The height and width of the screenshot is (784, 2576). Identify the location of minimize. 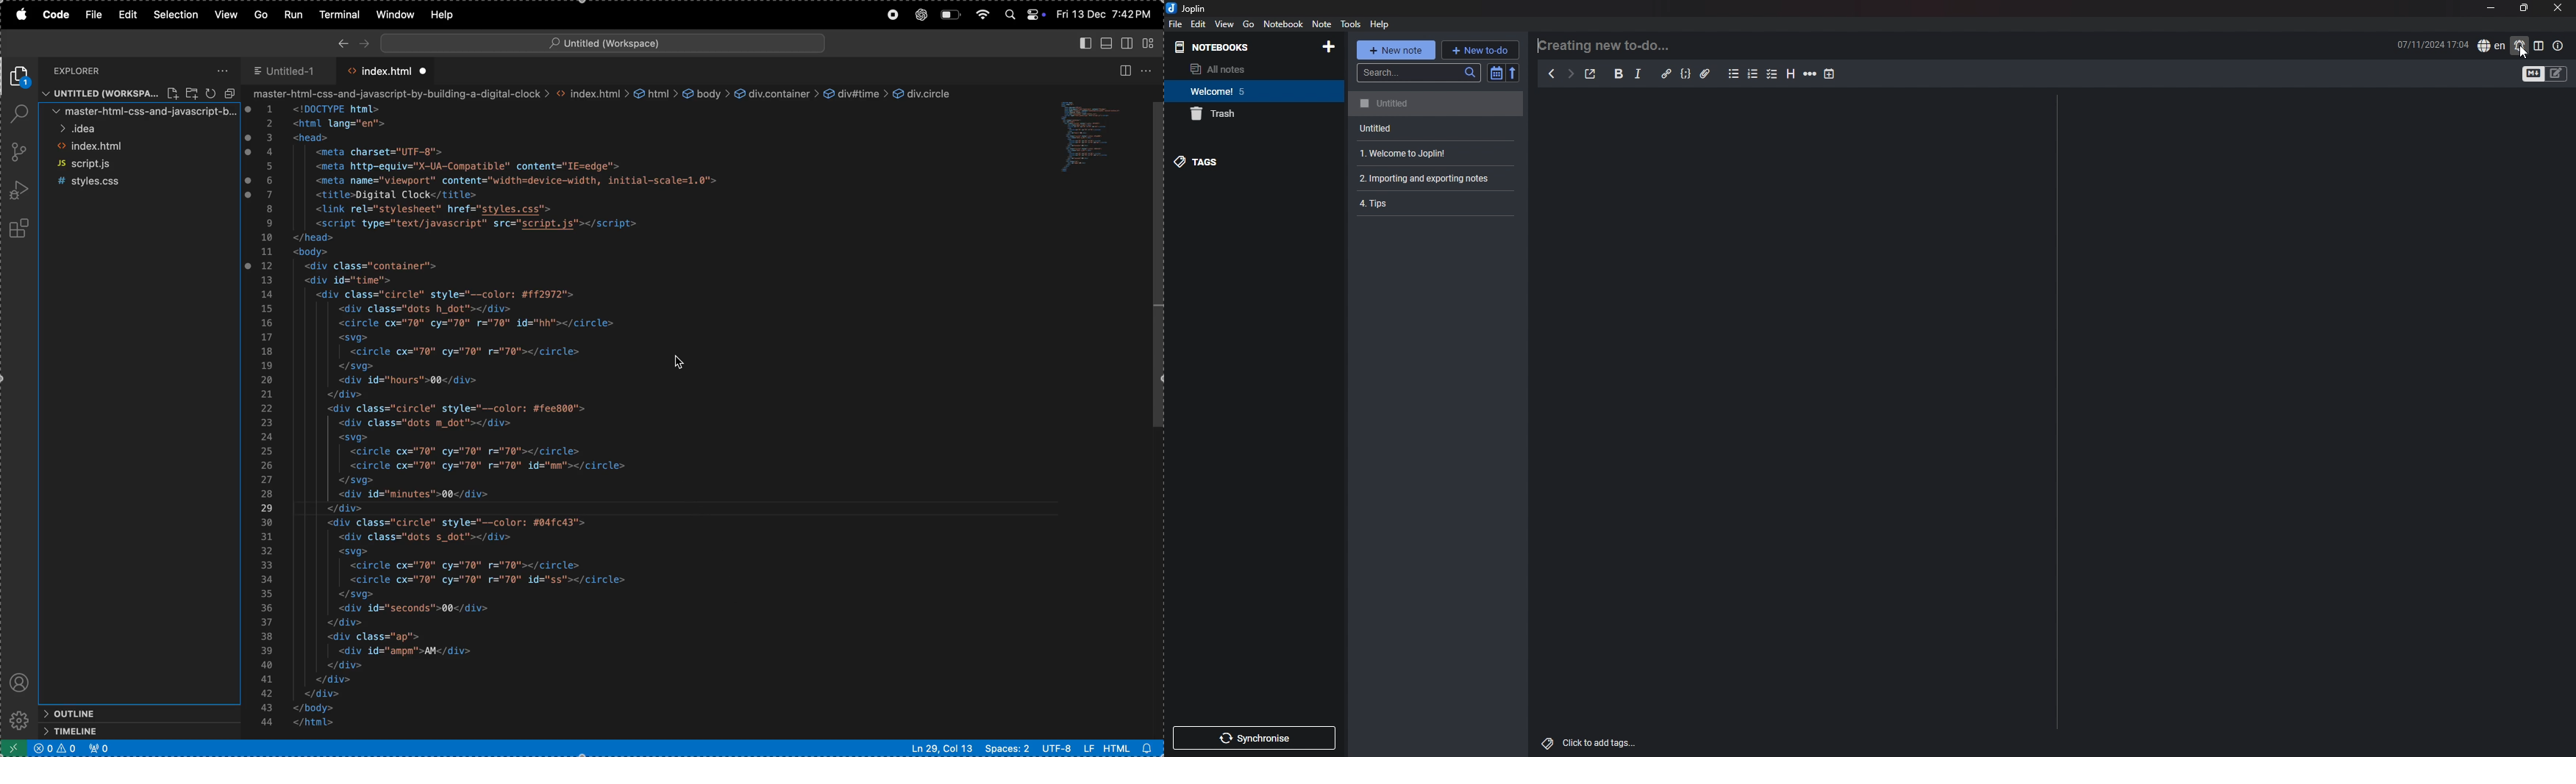
(2489, 7).